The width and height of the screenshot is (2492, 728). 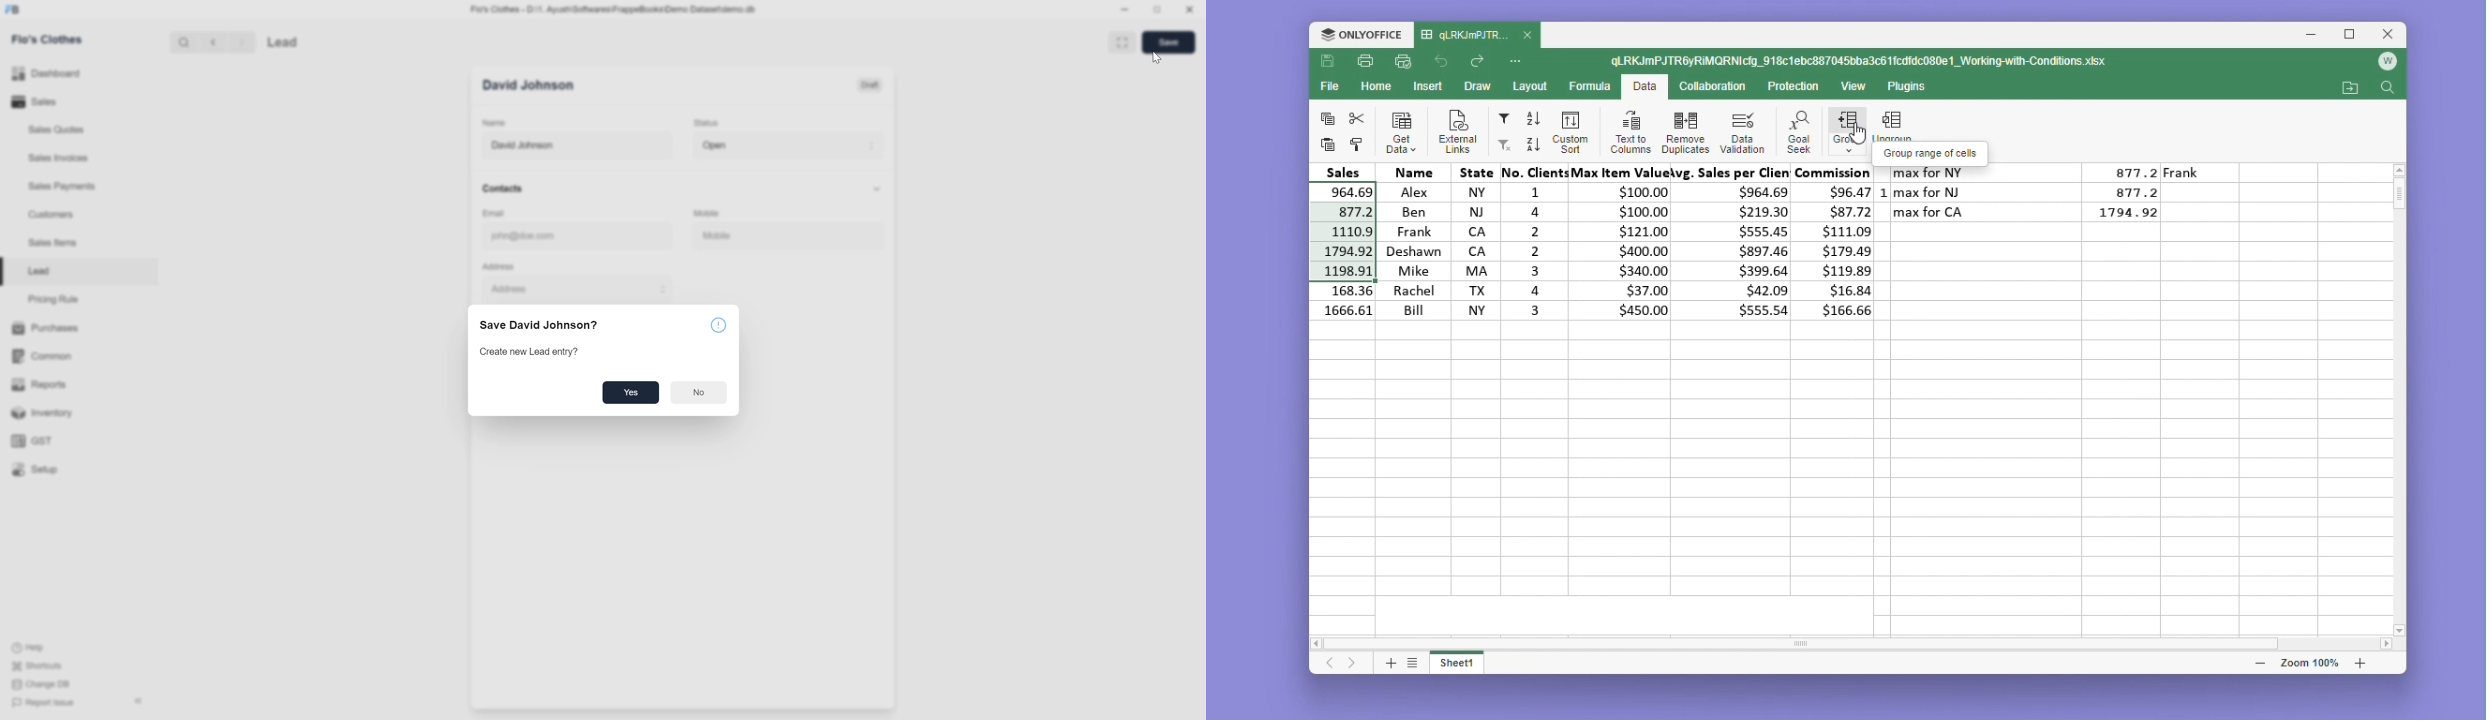 I want to click on , so click(x=1378, y=86).